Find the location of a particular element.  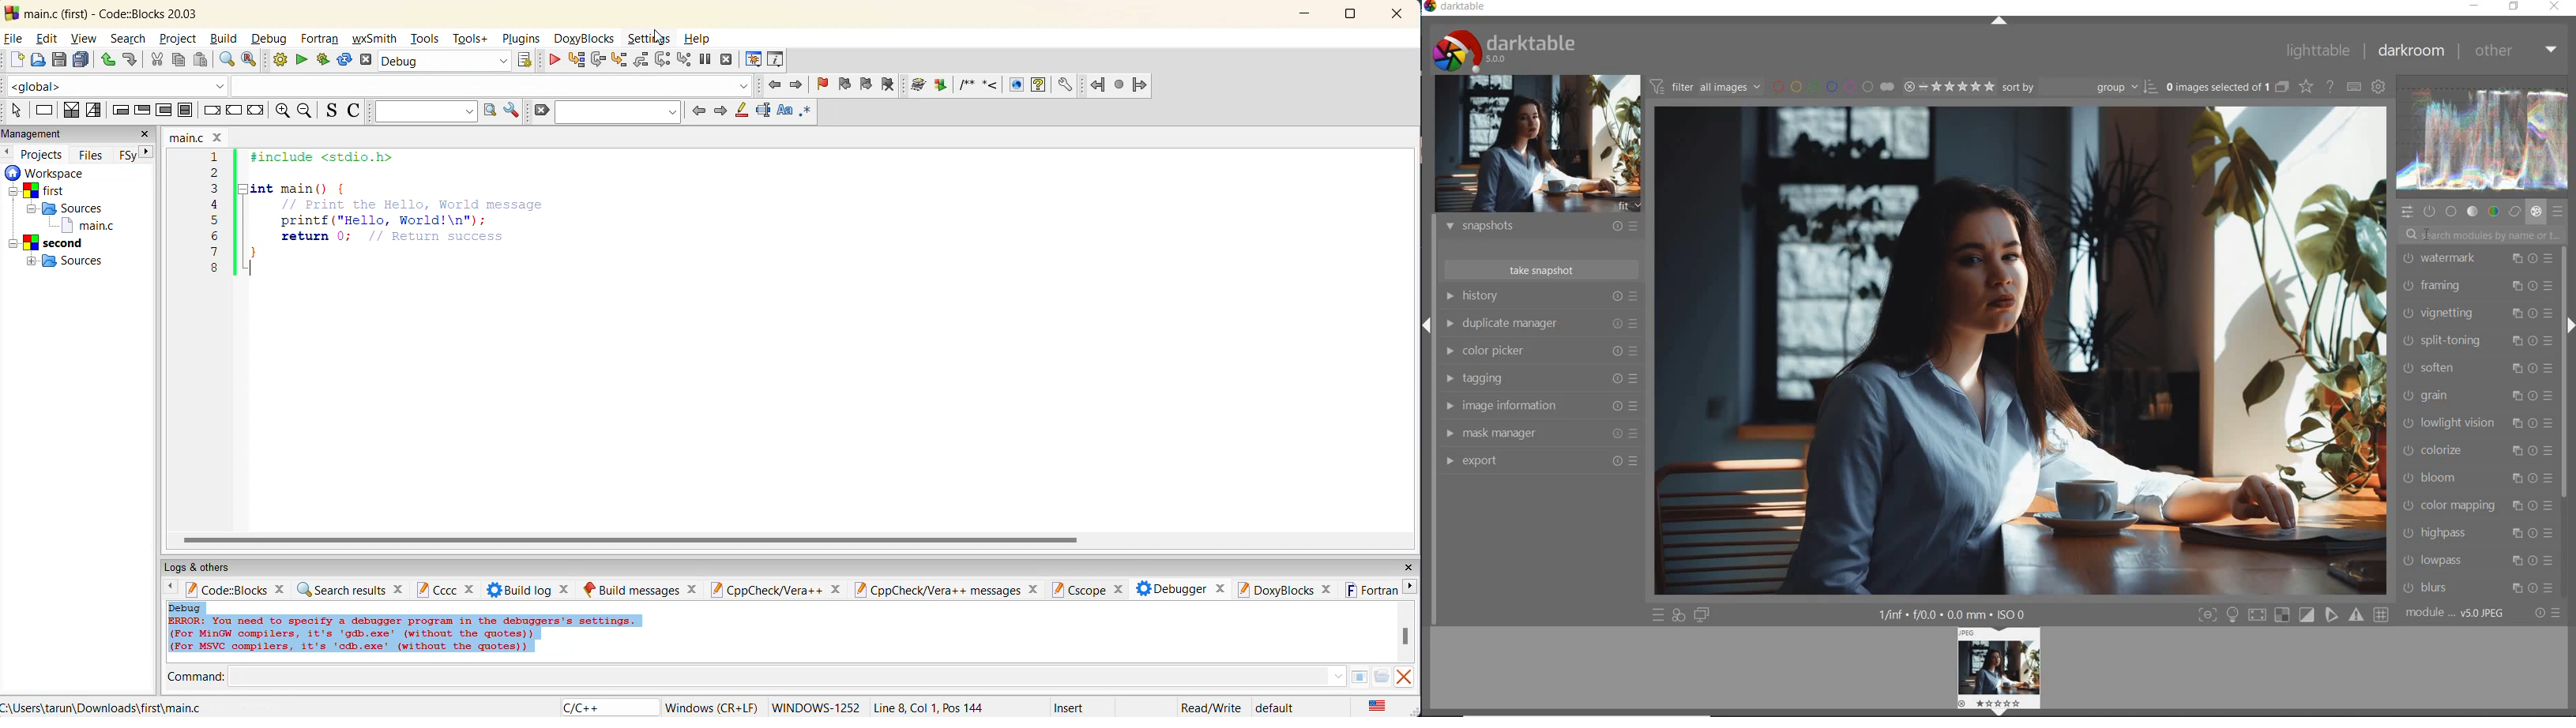

system logo is located at coordinates (1506, 50).